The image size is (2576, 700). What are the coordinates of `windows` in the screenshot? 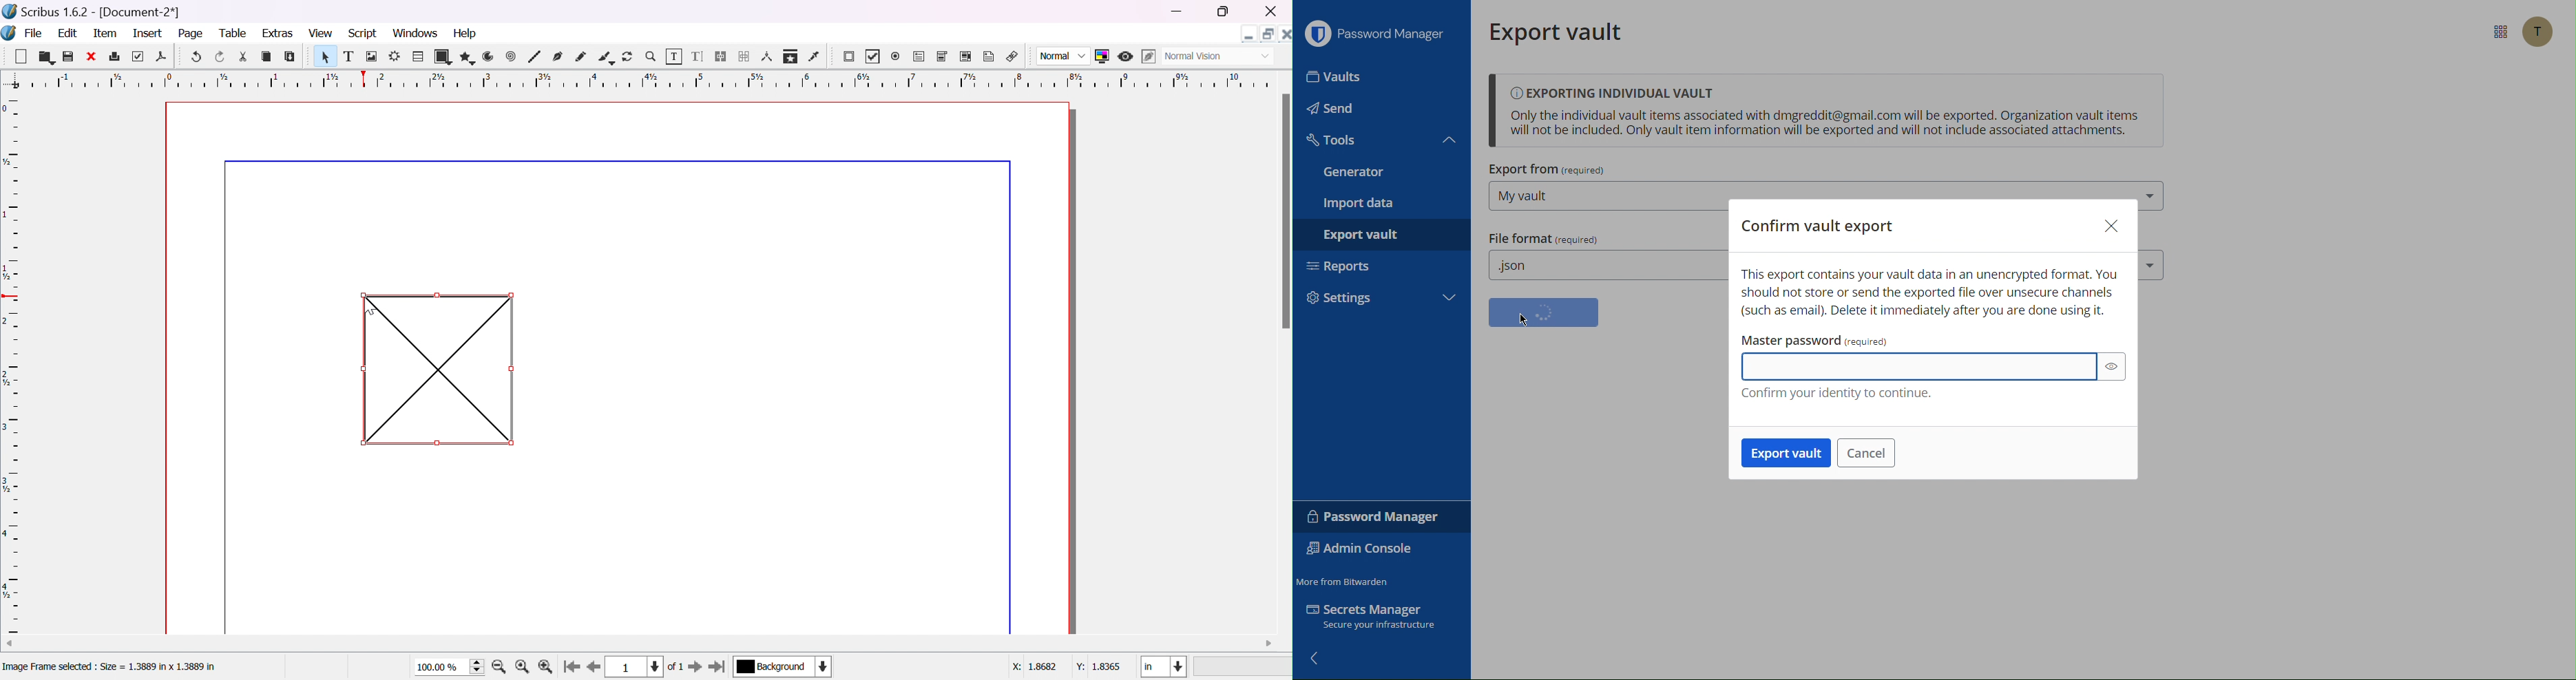 It's located at (415, 34).